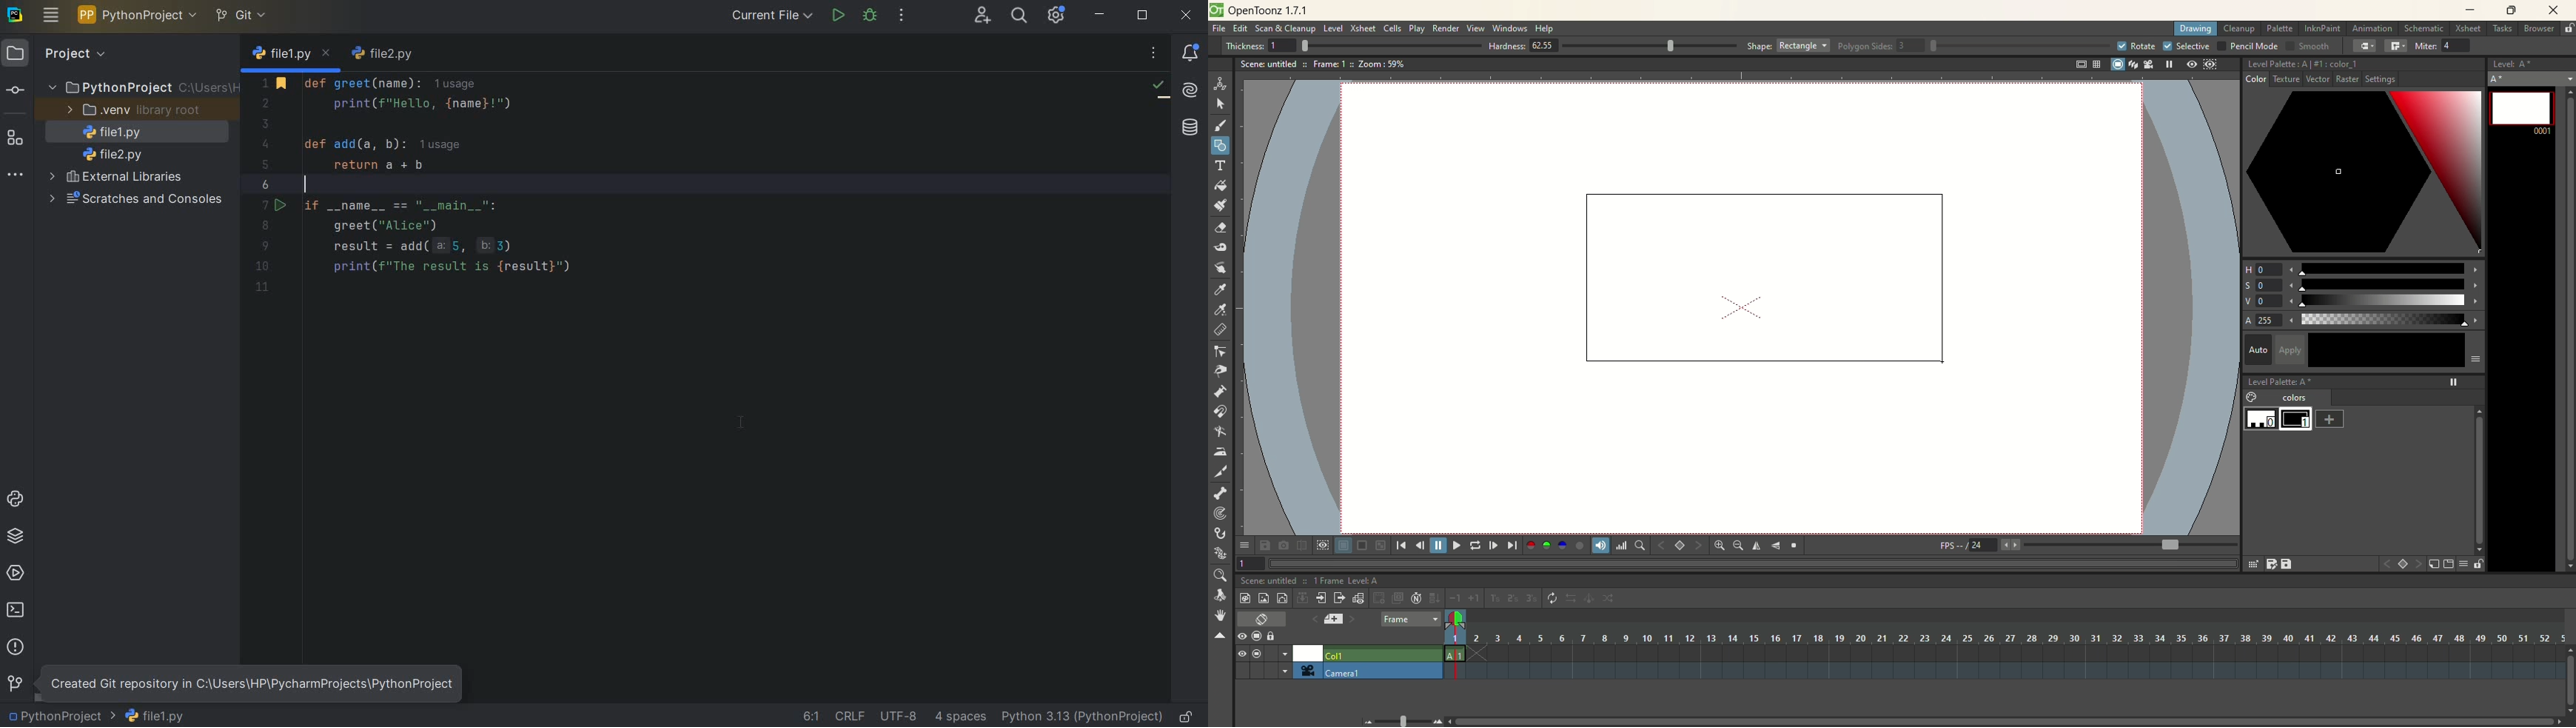 The image size is (2576, 728). Describe the element at coordinates (899, 714) in the screenshot. I see `file encoding` at that location.